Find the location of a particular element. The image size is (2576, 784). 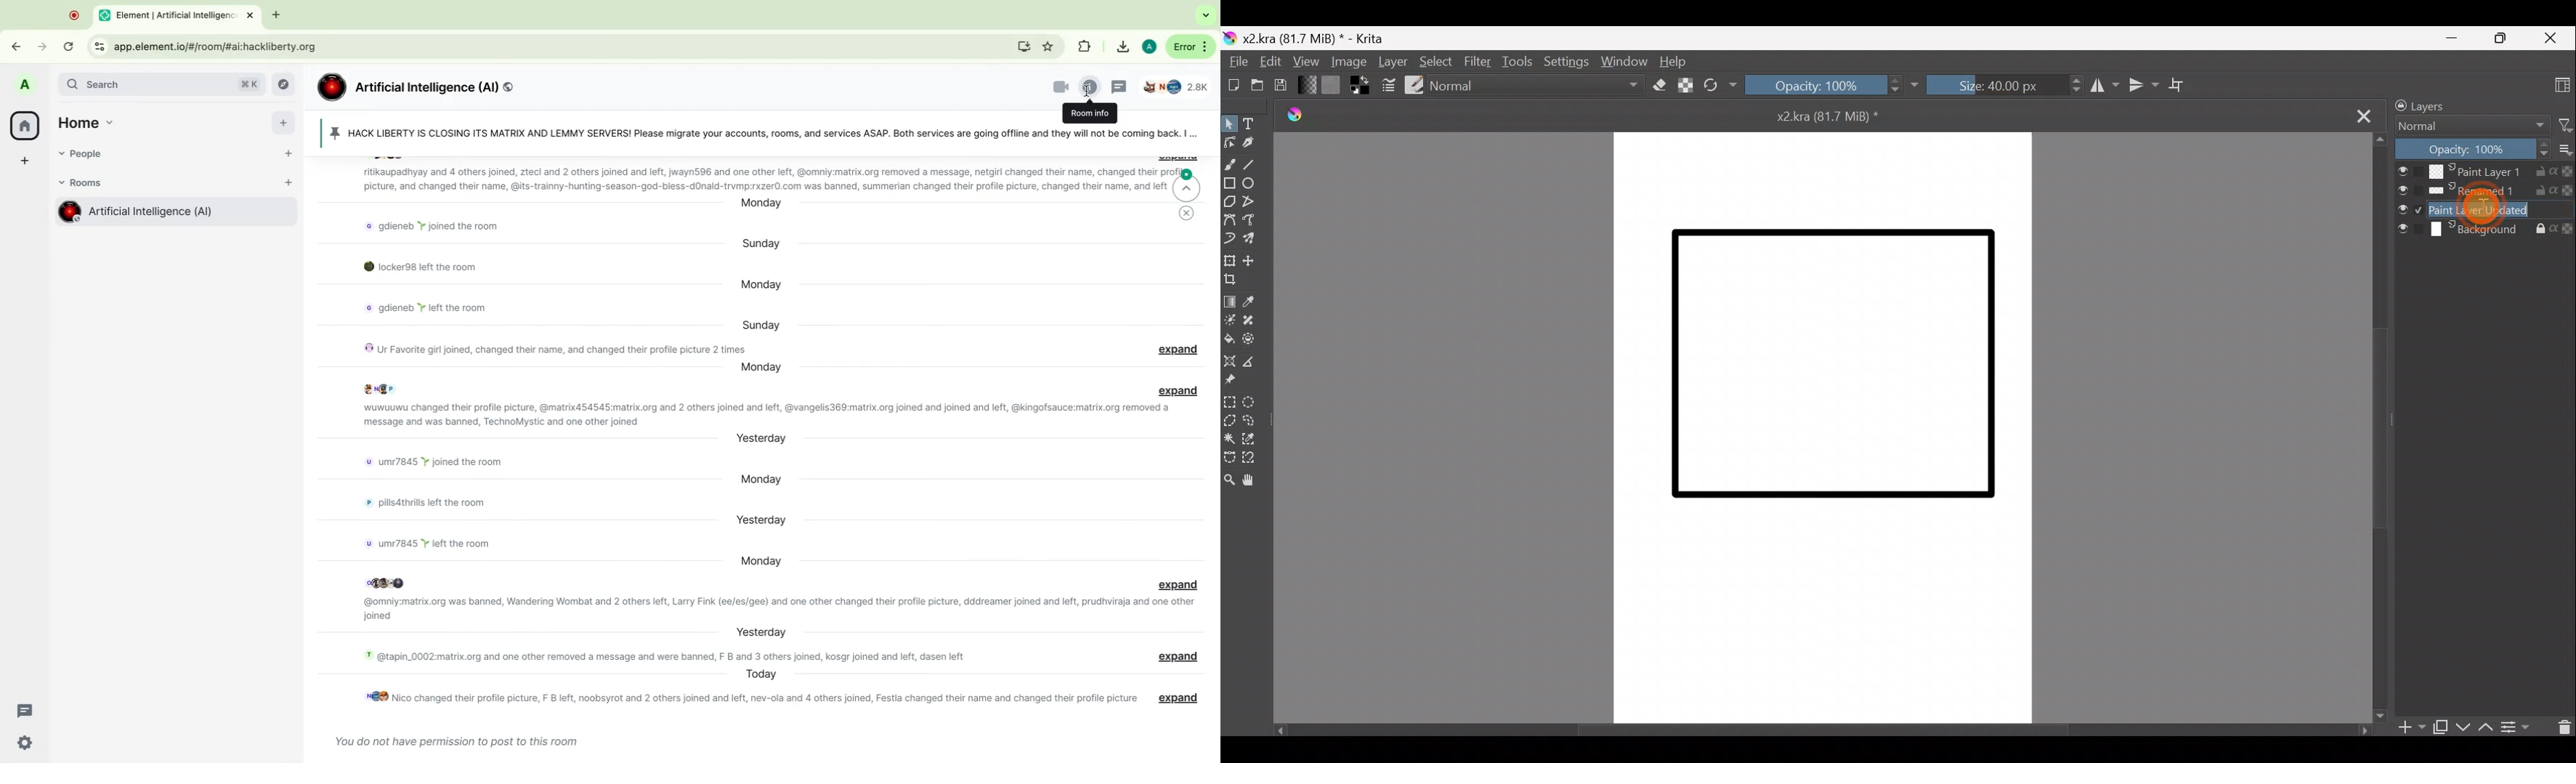

Krita logo is located at coordinates (1299, 114).